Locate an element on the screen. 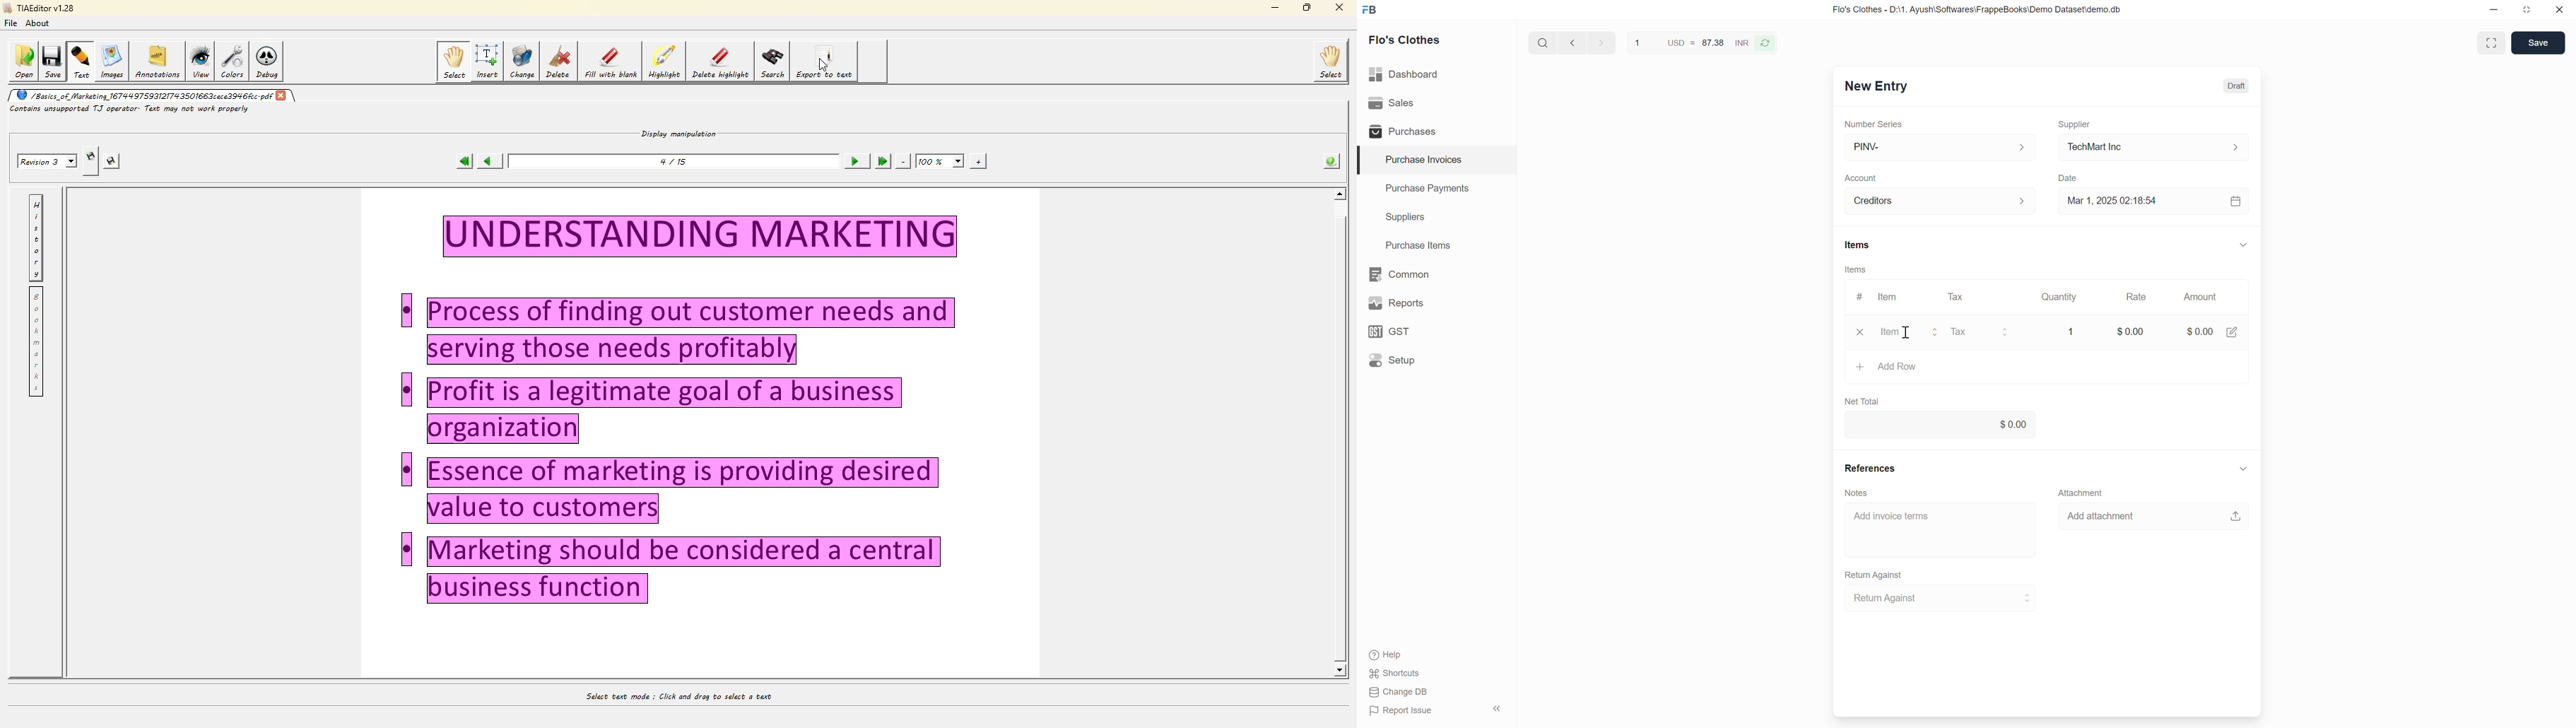 The width and height of the screenshot is (2576, 728). Search is located at coordinates (1543, 42).